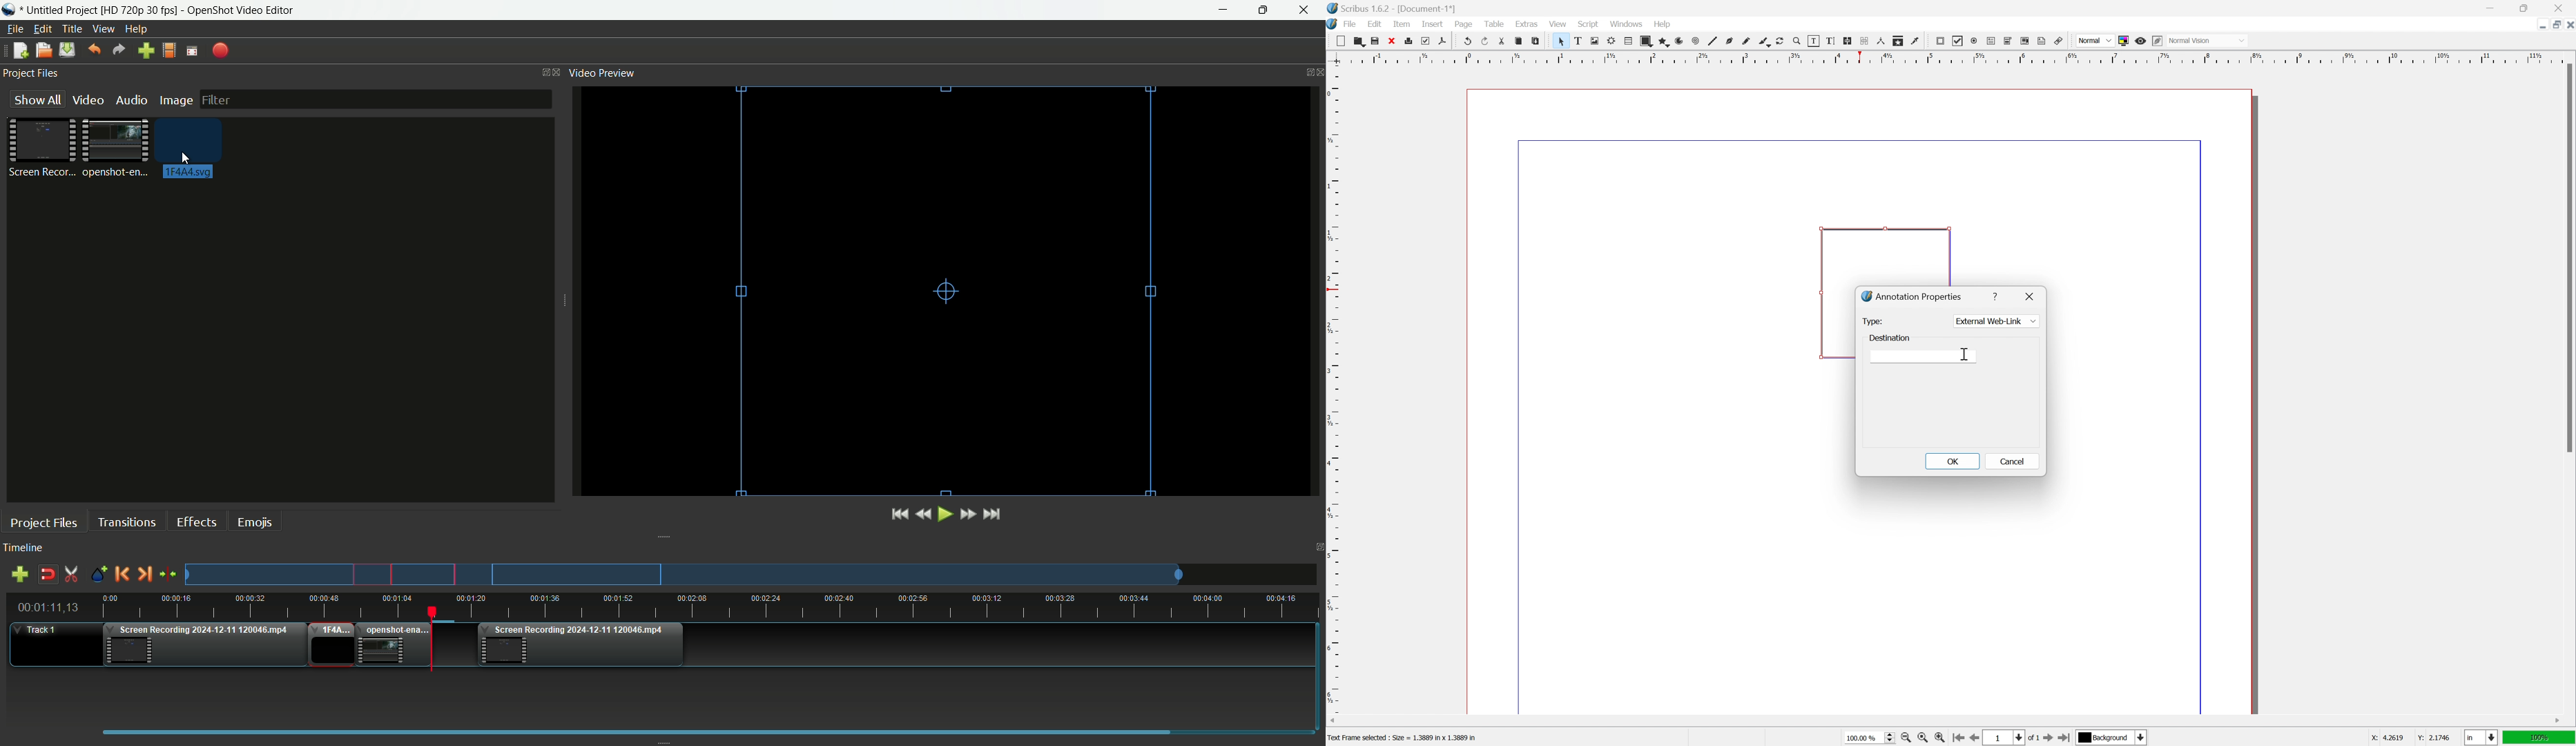 This screenshot has width=2576, height=756. I want to click on go to previous page, so click(1972, 738).